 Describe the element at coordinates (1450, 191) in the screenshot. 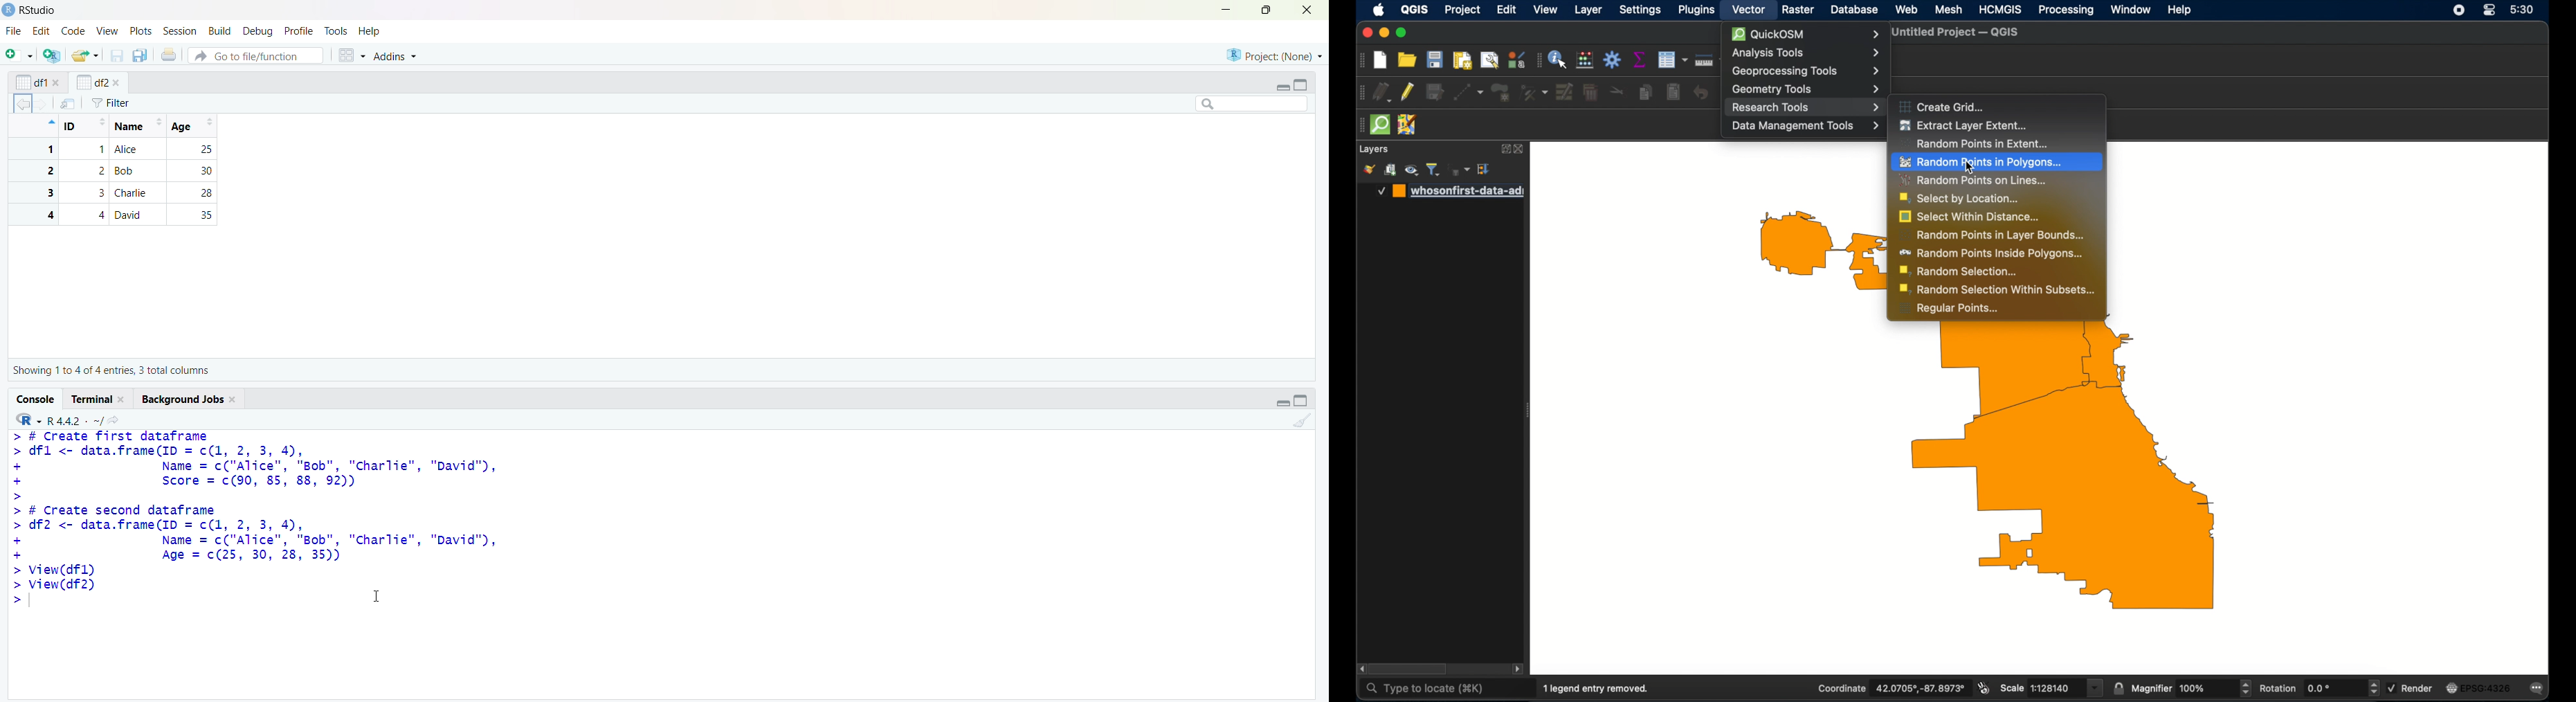

I see `whoseonfirst-date-ad` at that location.